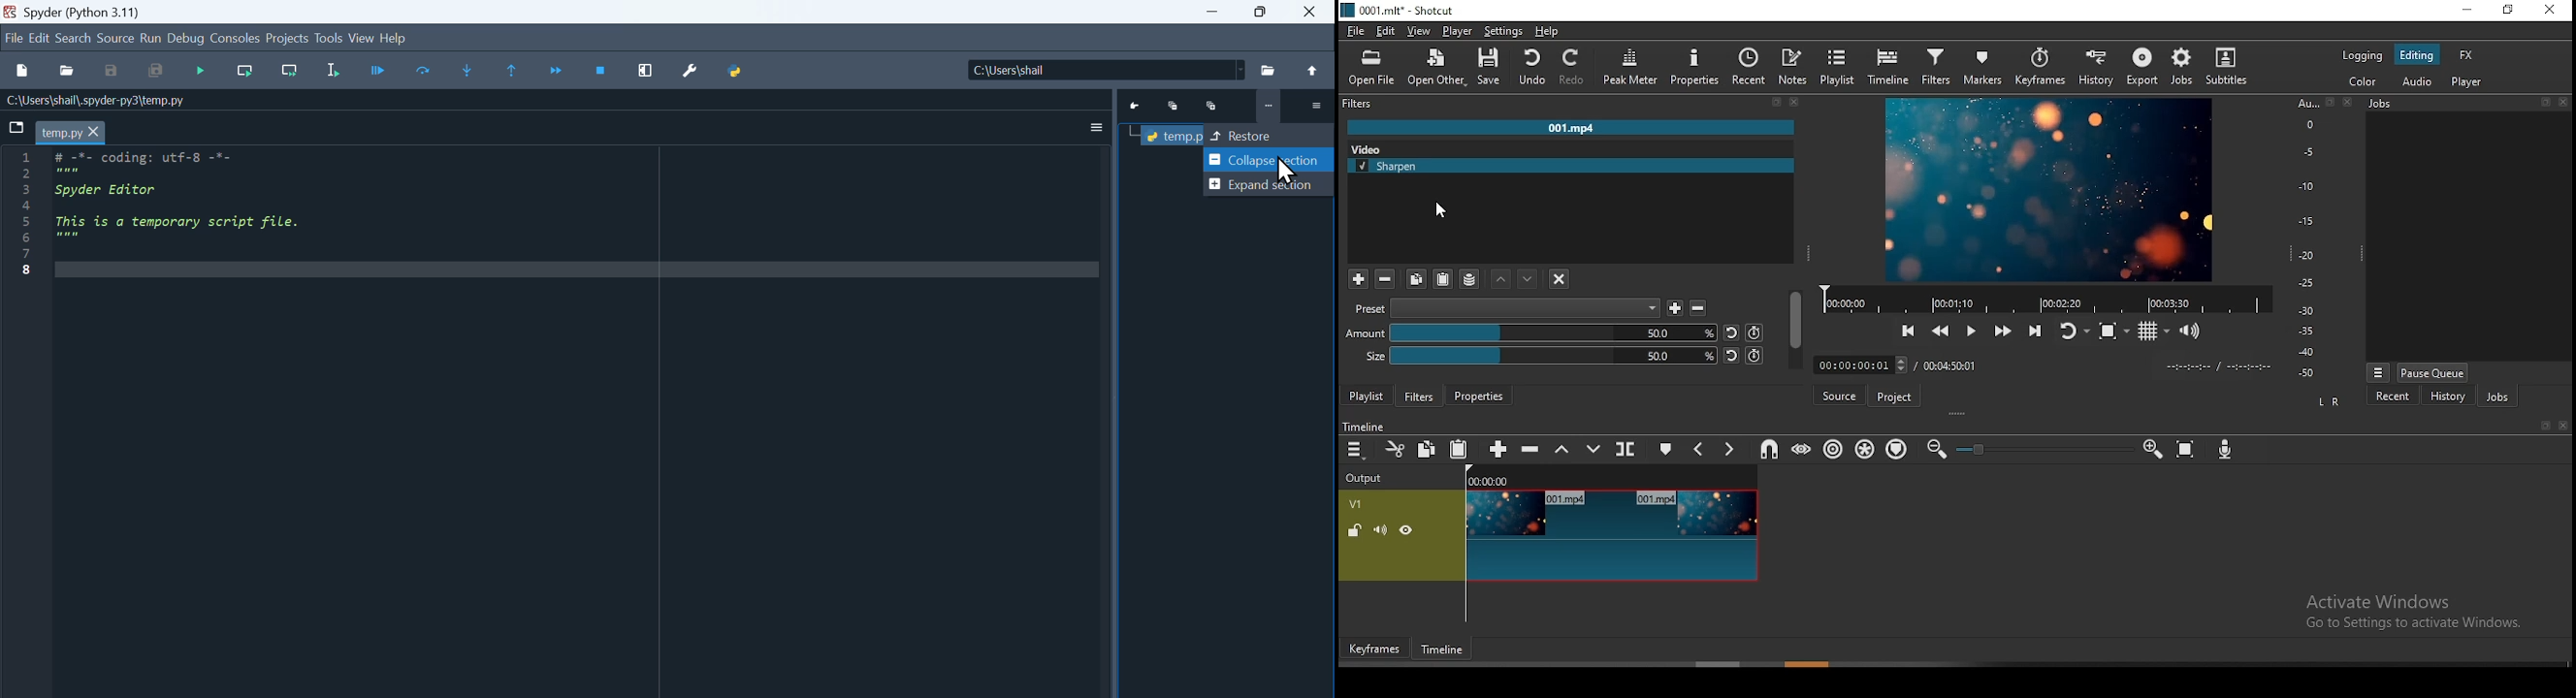 Image resolution: width=2576 pixels, height=700 pixels. What do you see at coordinates (1438, 69) in the screenshot?
I see `open other` at bounding box center [1438, 69].